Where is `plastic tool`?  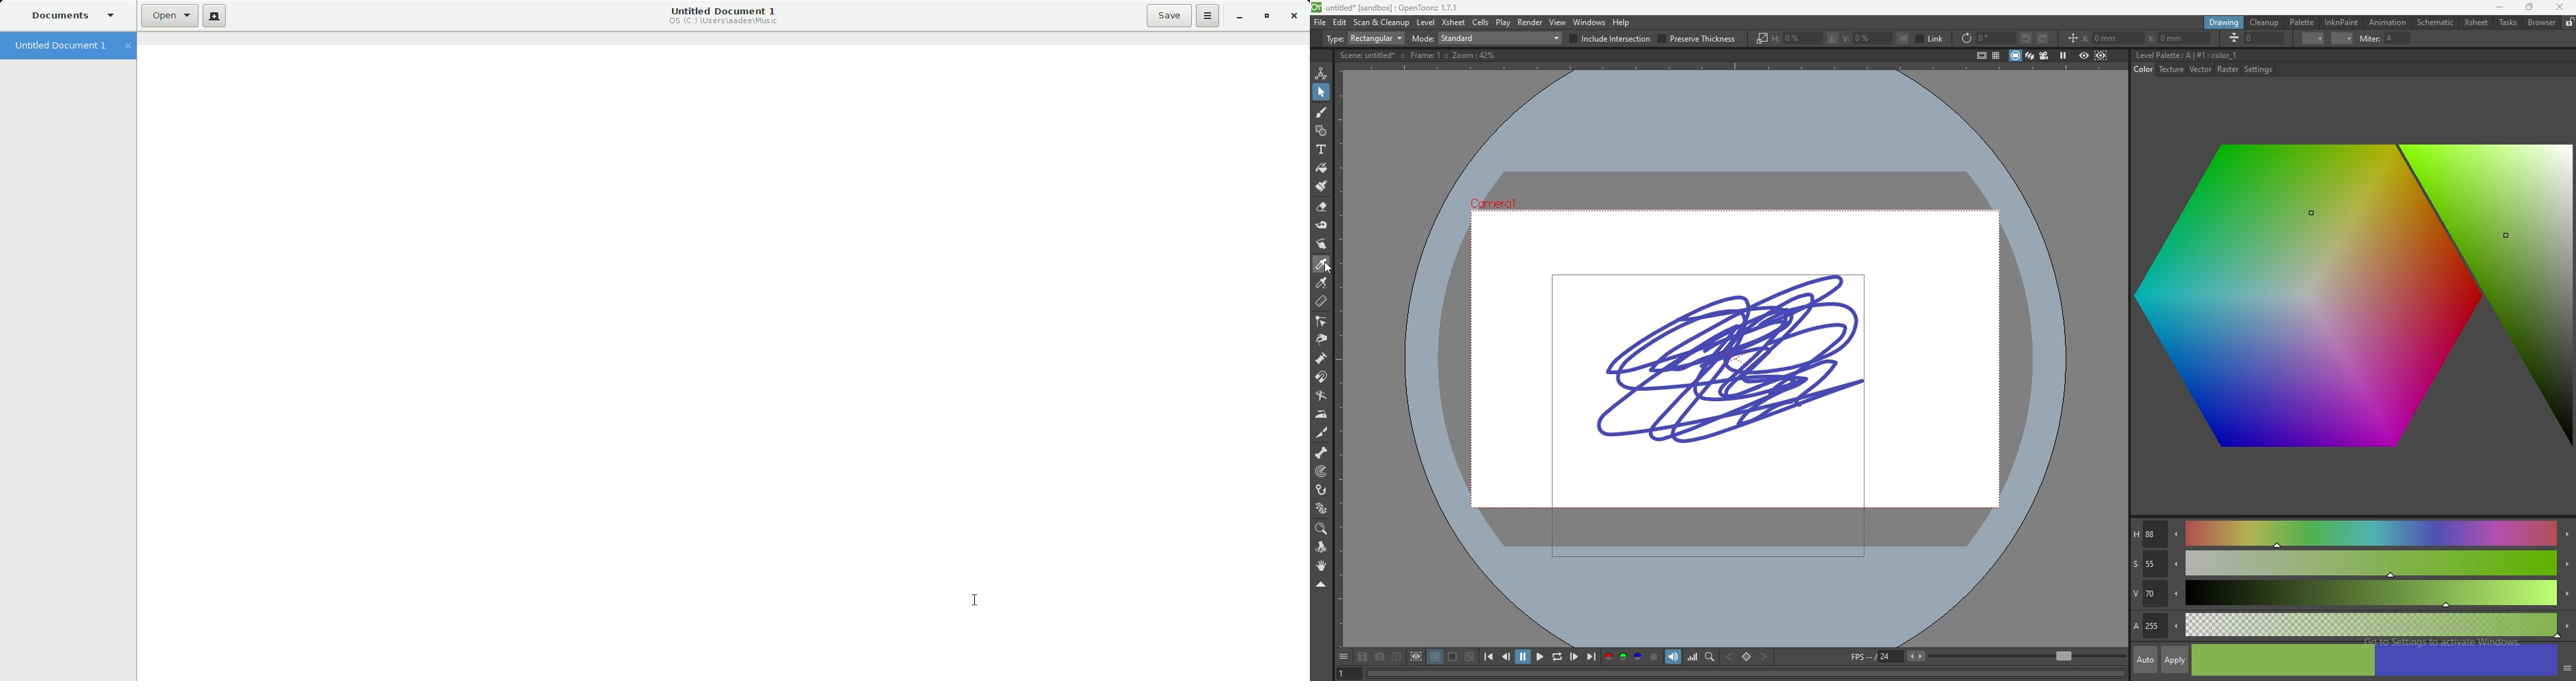
plastic tool is located at coordinates (1322, 507).